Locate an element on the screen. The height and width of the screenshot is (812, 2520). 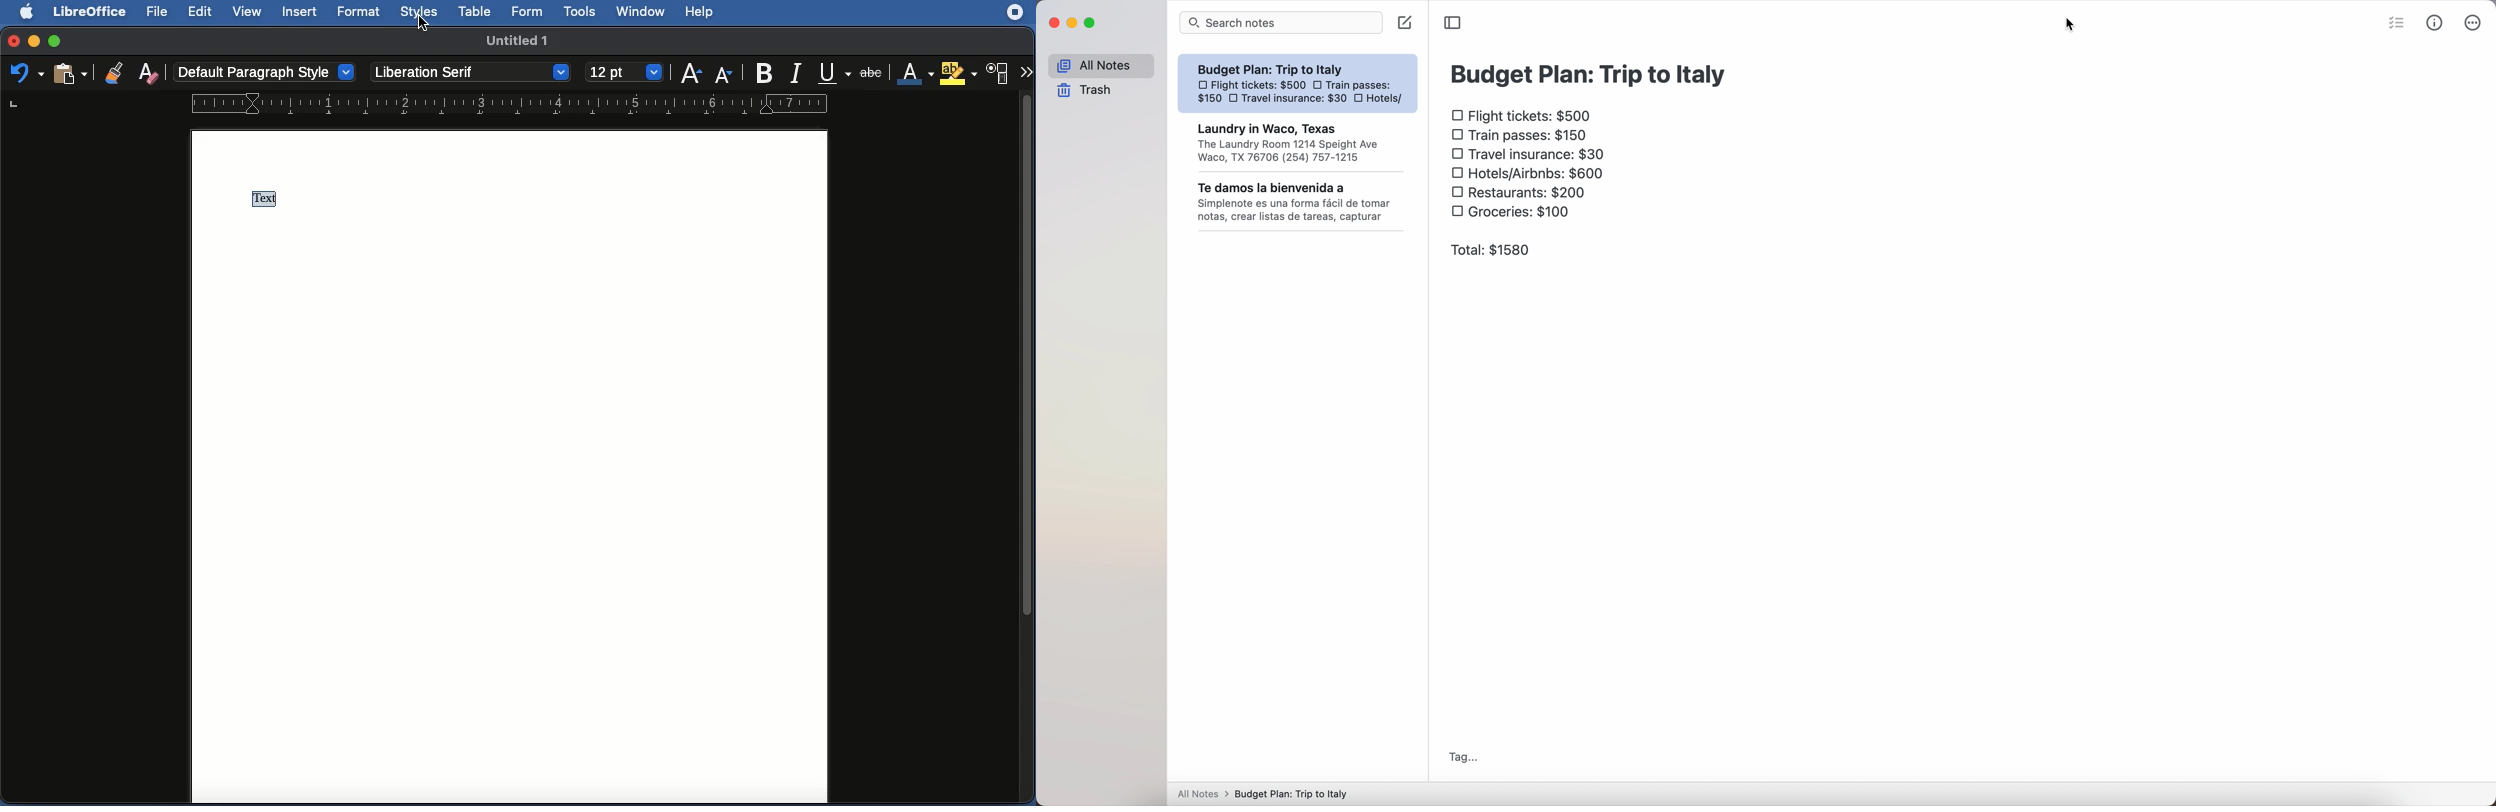
Budget Plan: Trip to Italy note is located at coordinates (1299, 84).